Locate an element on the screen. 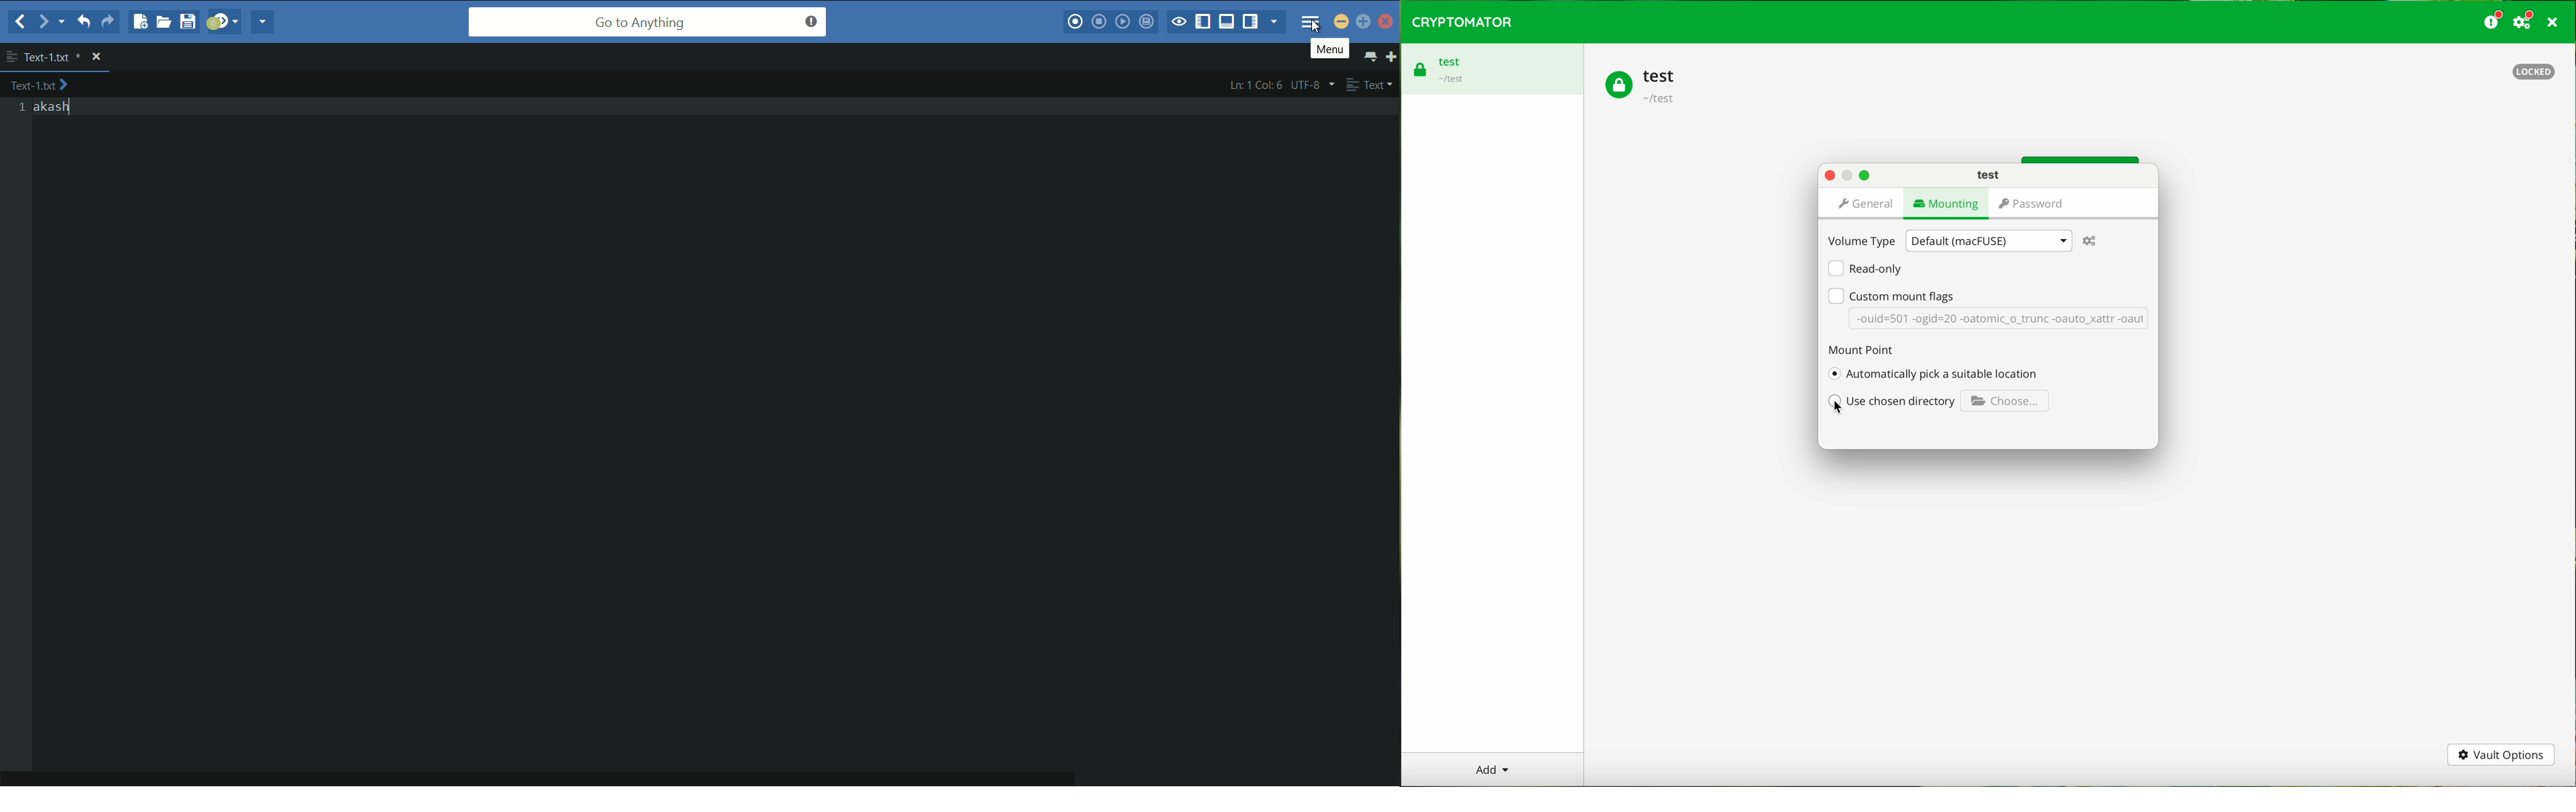  menu is located at coordinates (1311, 23).